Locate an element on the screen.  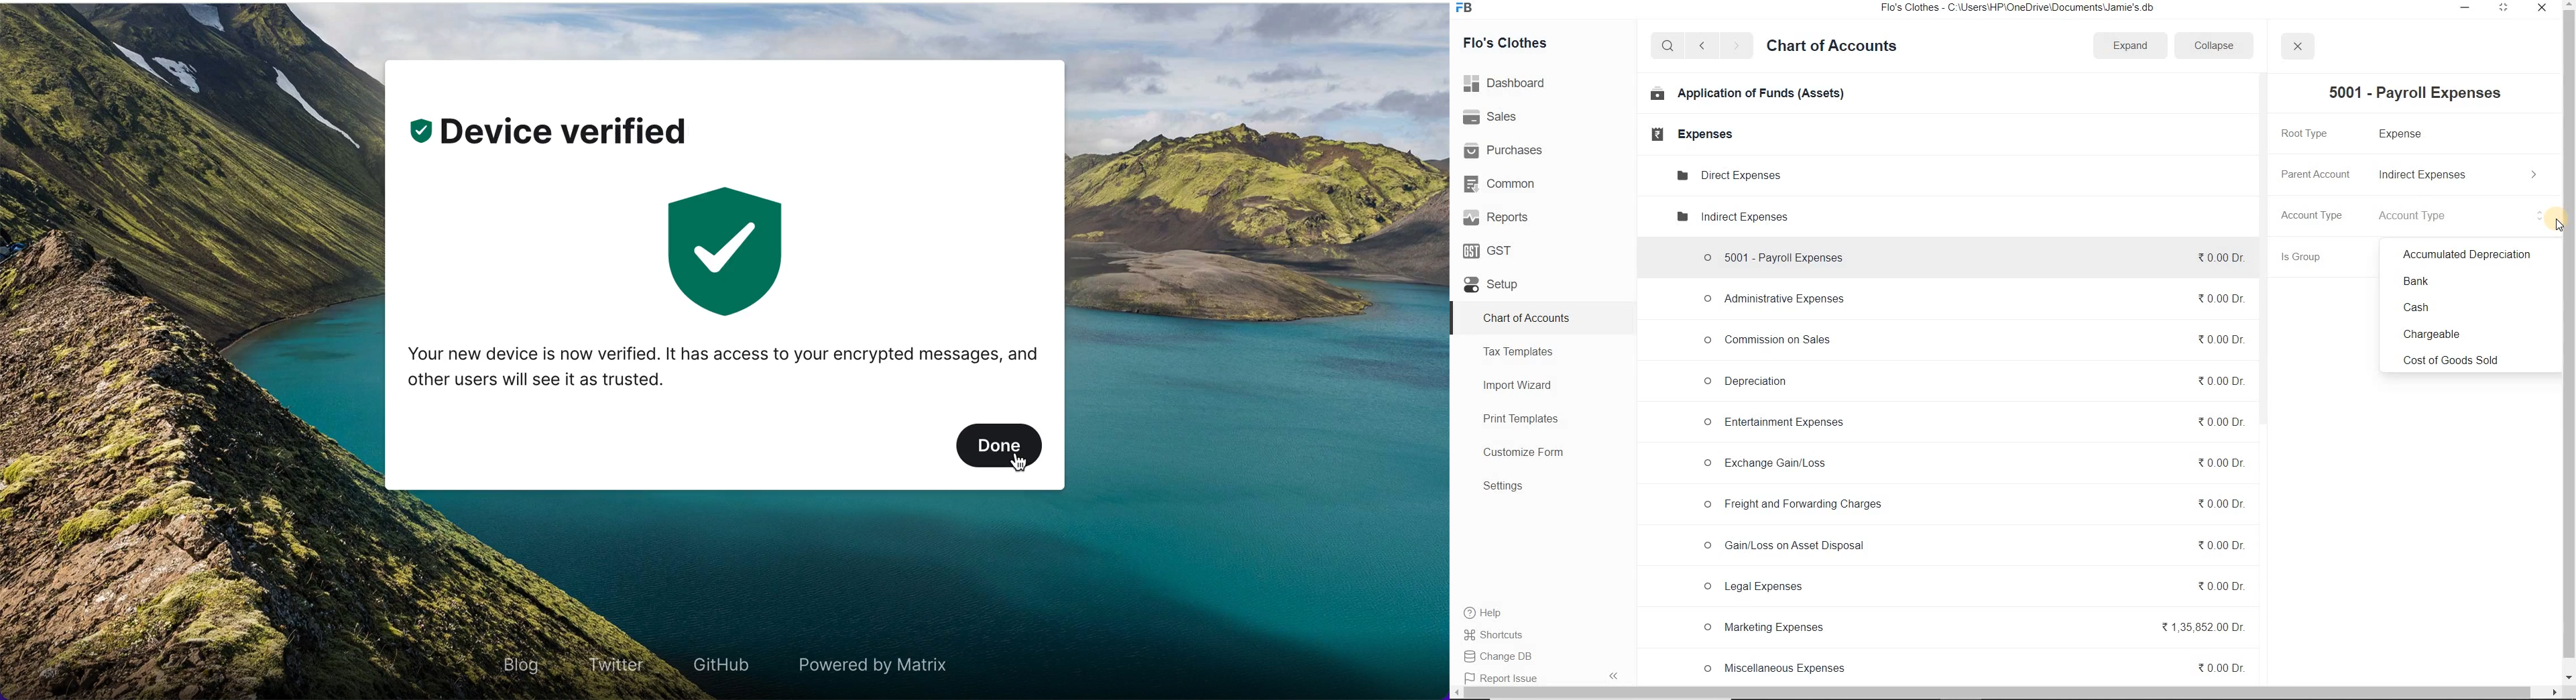
powered by matrix is located at coordinates (868, 663).